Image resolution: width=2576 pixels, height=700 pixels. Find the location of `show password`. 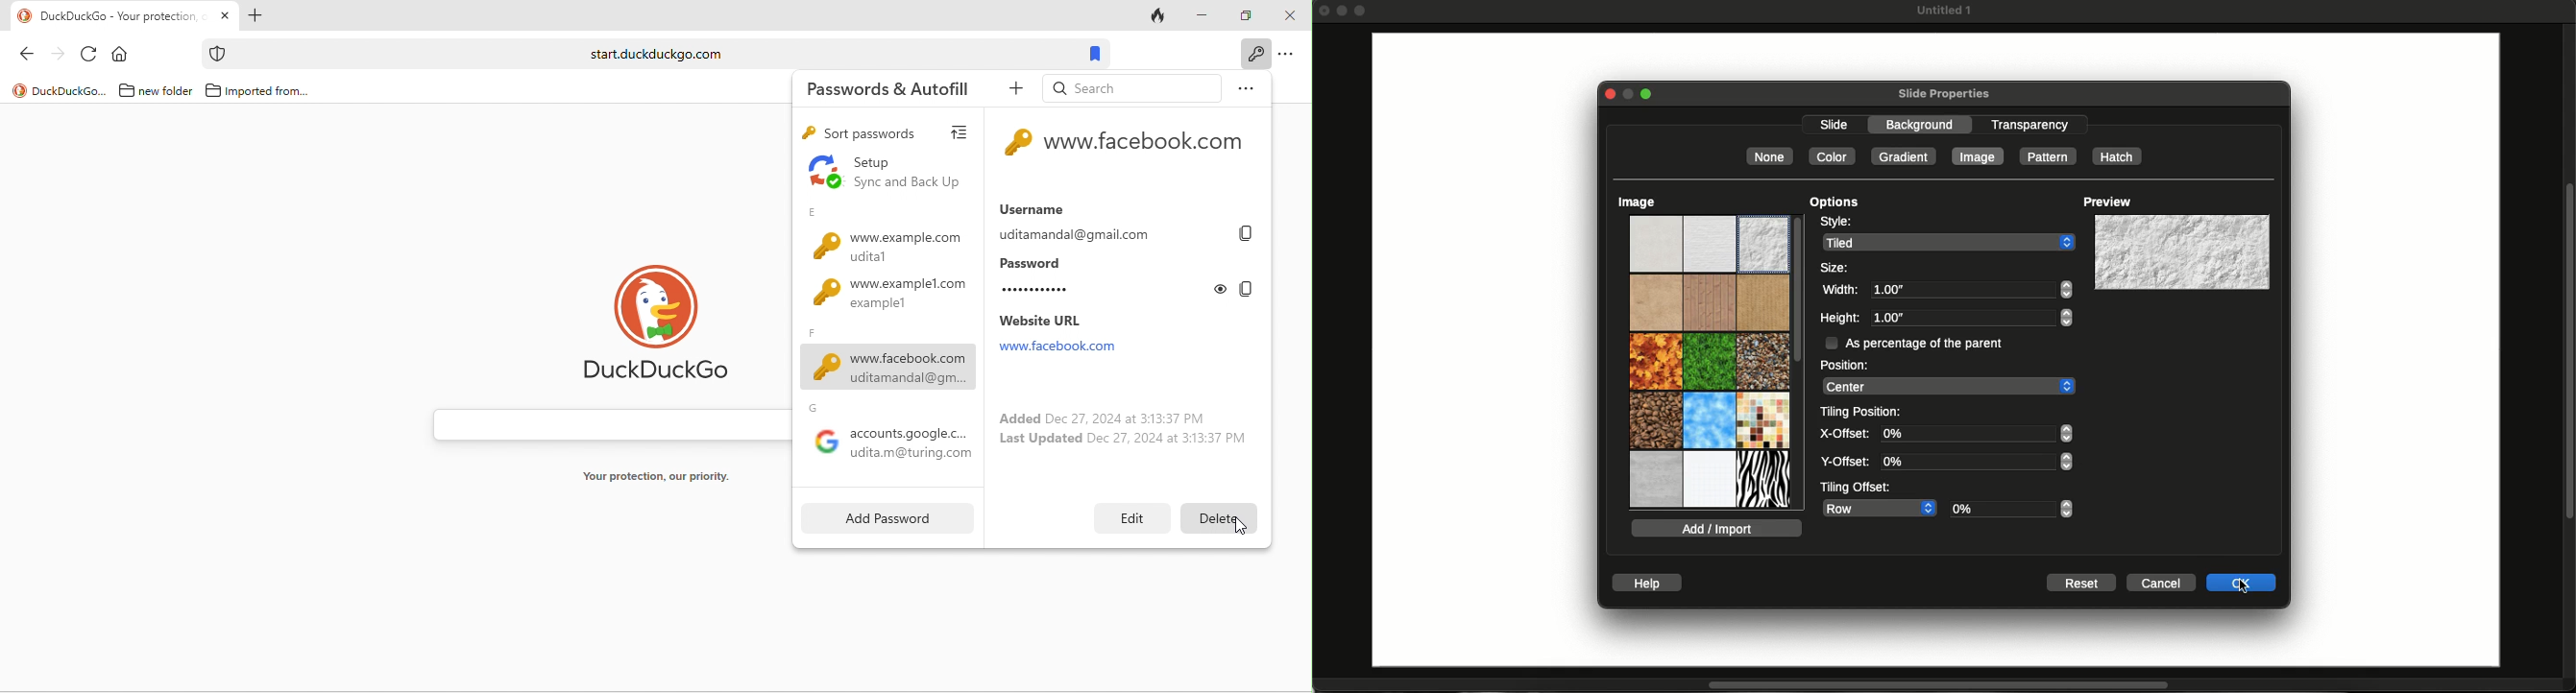

show password is located at coordinates (1222, 288).